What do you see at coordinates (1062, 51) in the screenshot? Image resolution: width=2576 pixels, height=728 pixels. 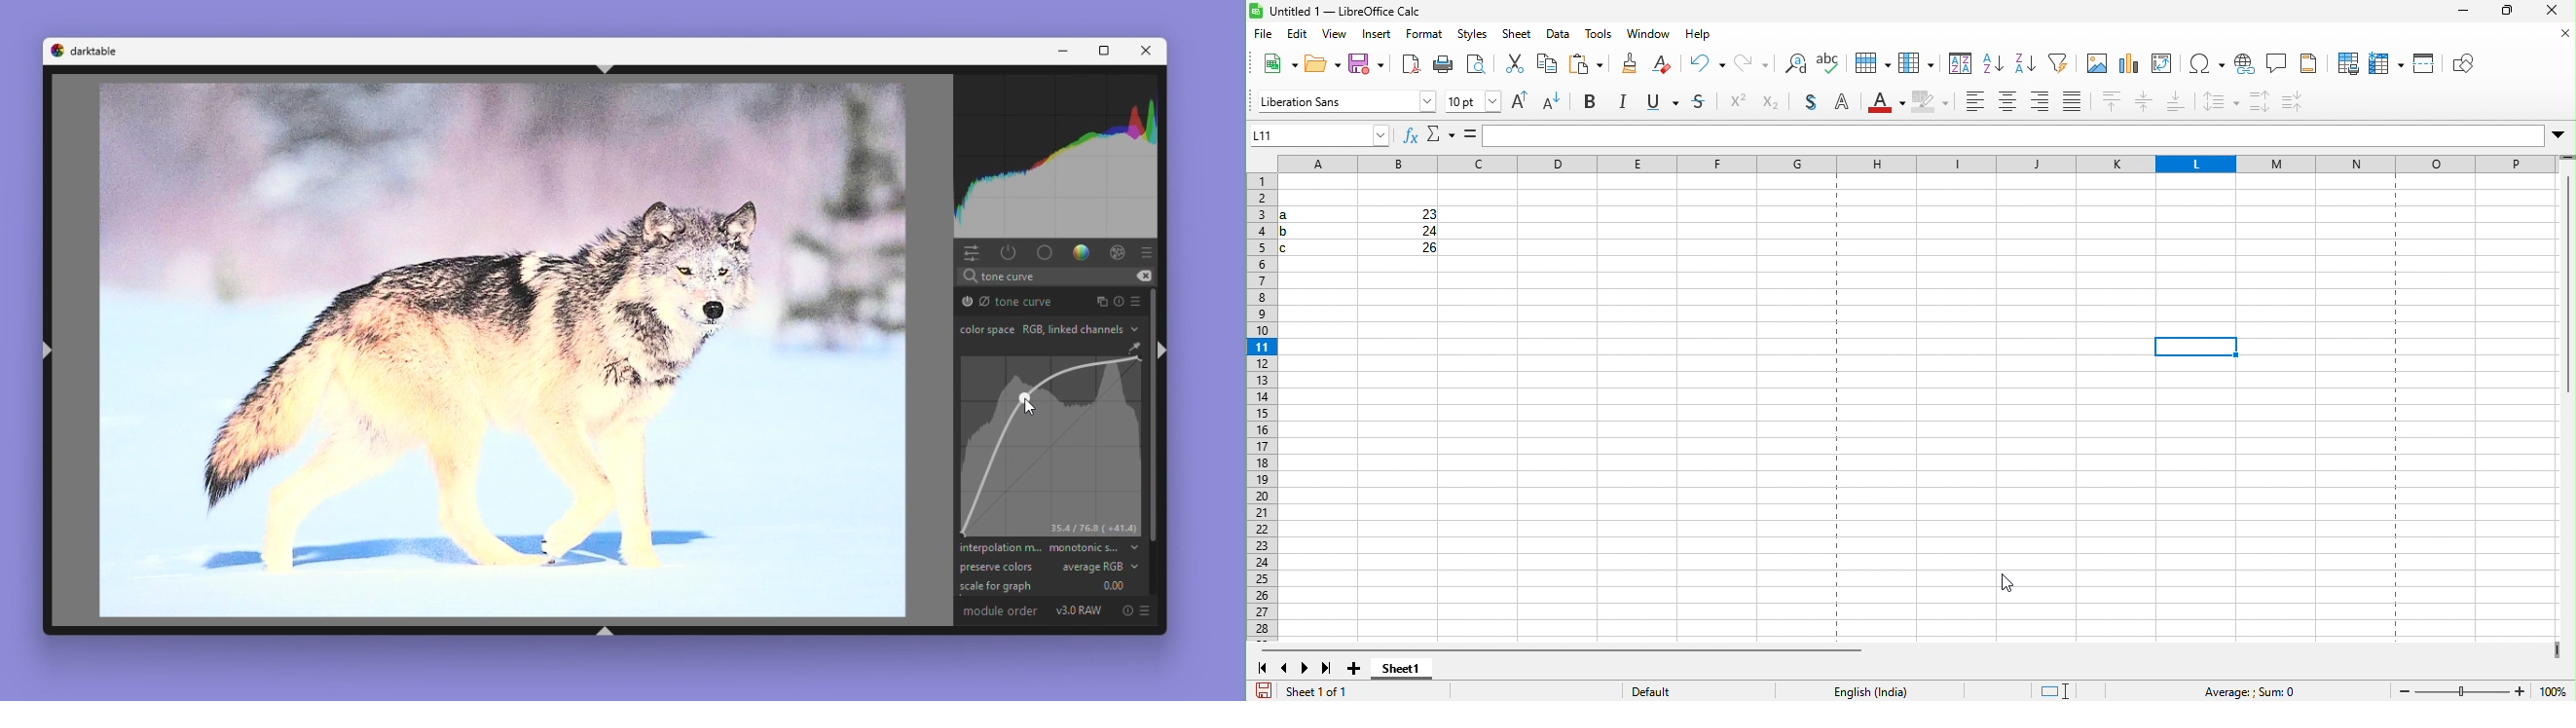 I see `Minimise` at bounding box center [1062, 51].